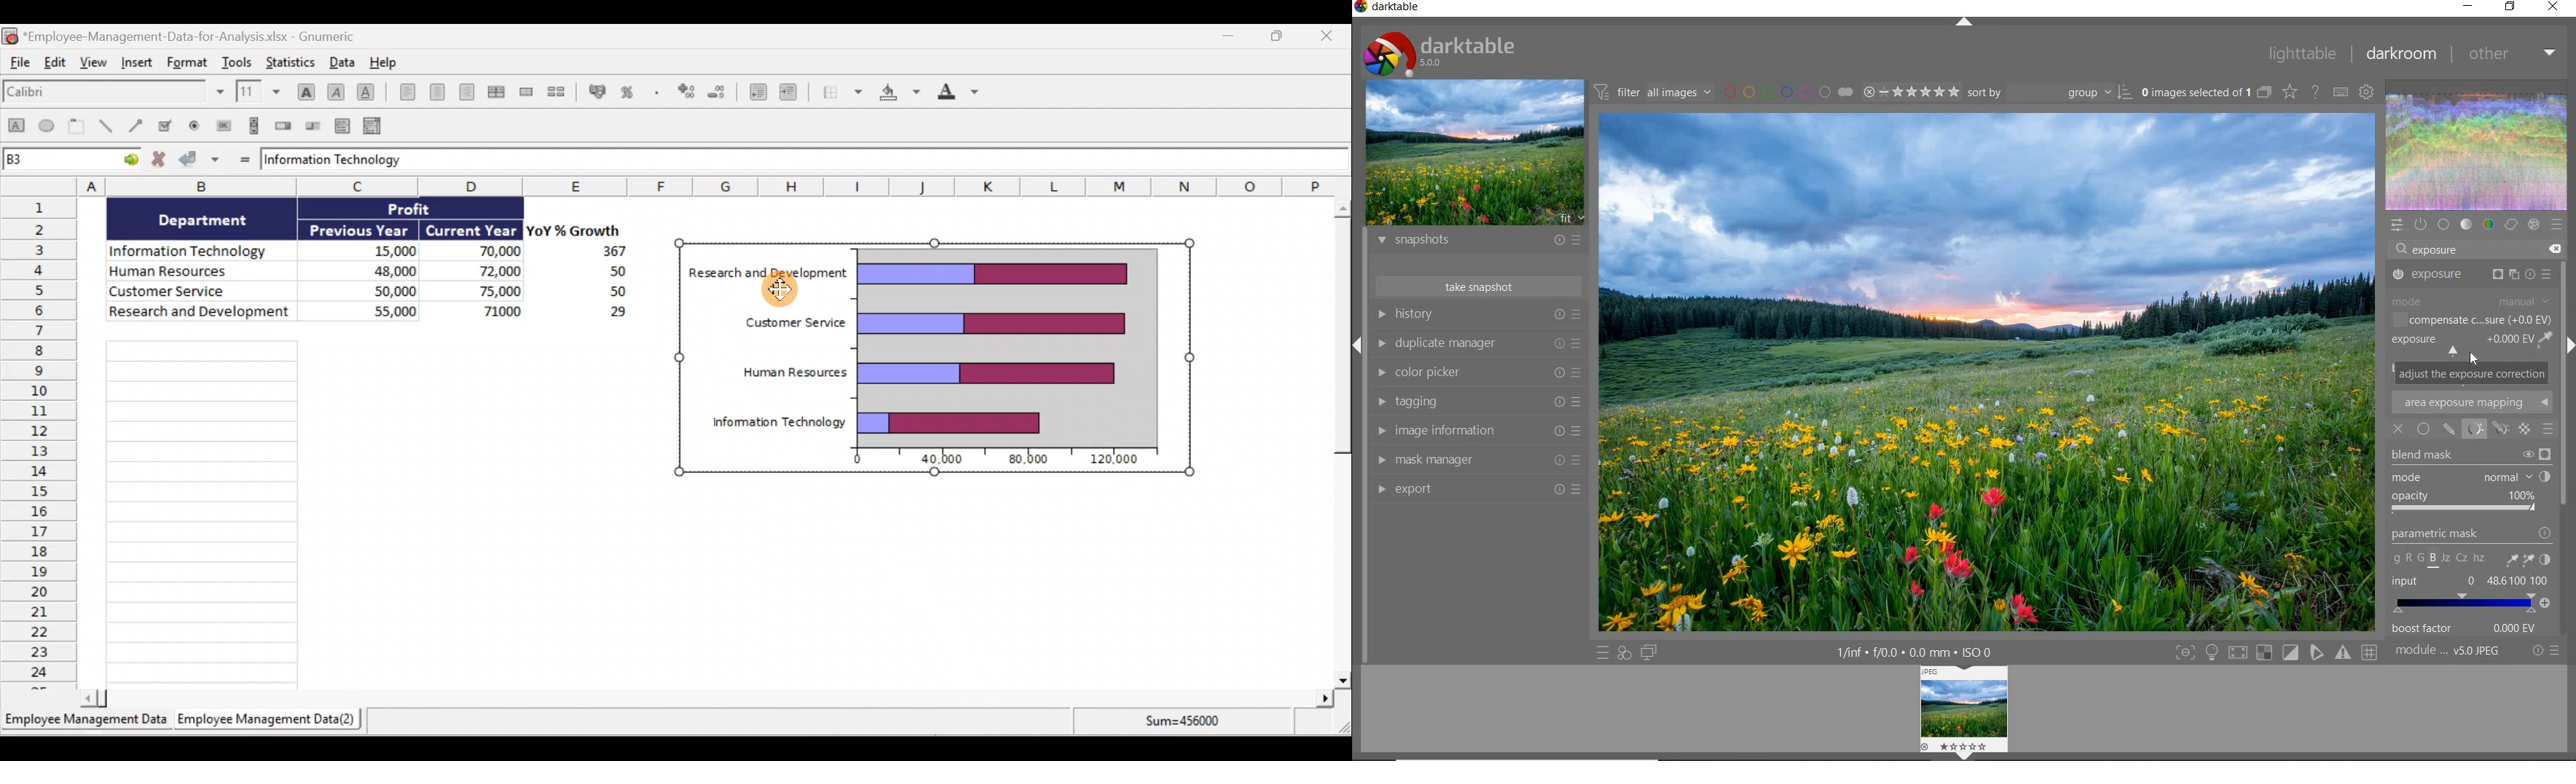 The width and height of the screenshot is (2576, 784). What do you see at coordinates (472, 229) in the screenshot?
I see `Current Year` at bounding box center [472, 229].